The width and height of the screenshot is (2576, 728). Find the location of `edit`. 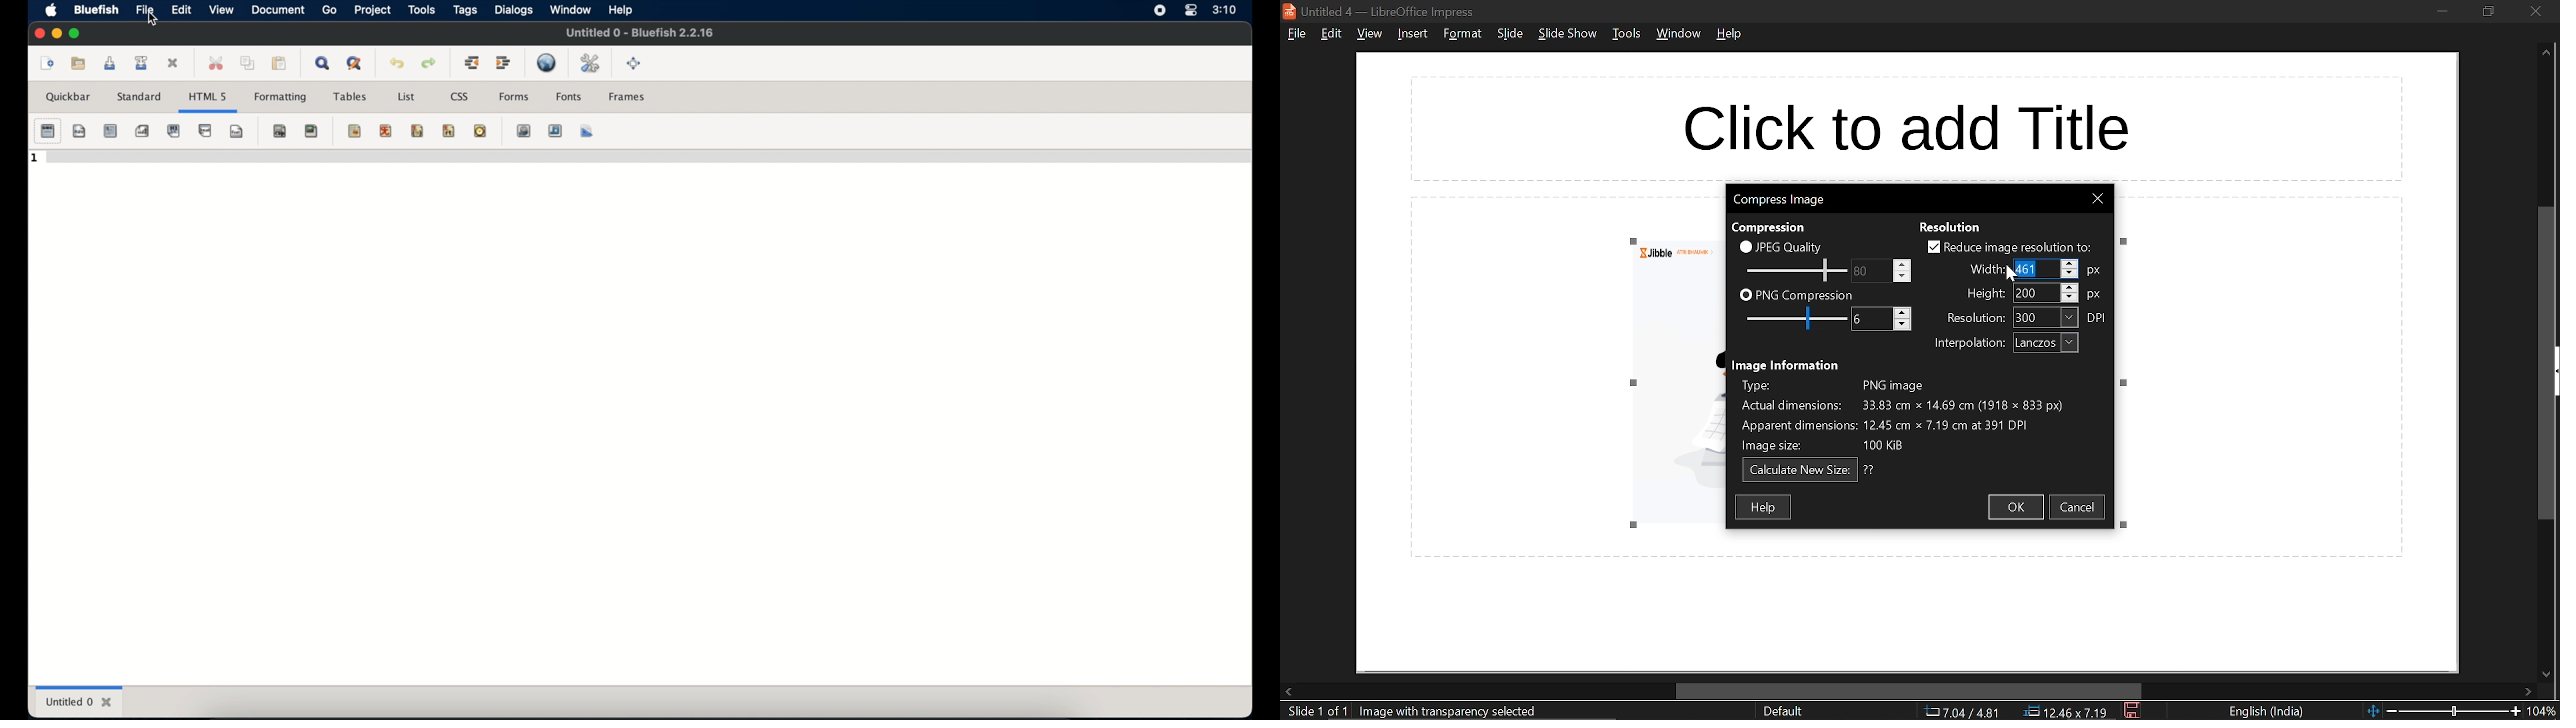

edit is located at coordinates (1330, 34).